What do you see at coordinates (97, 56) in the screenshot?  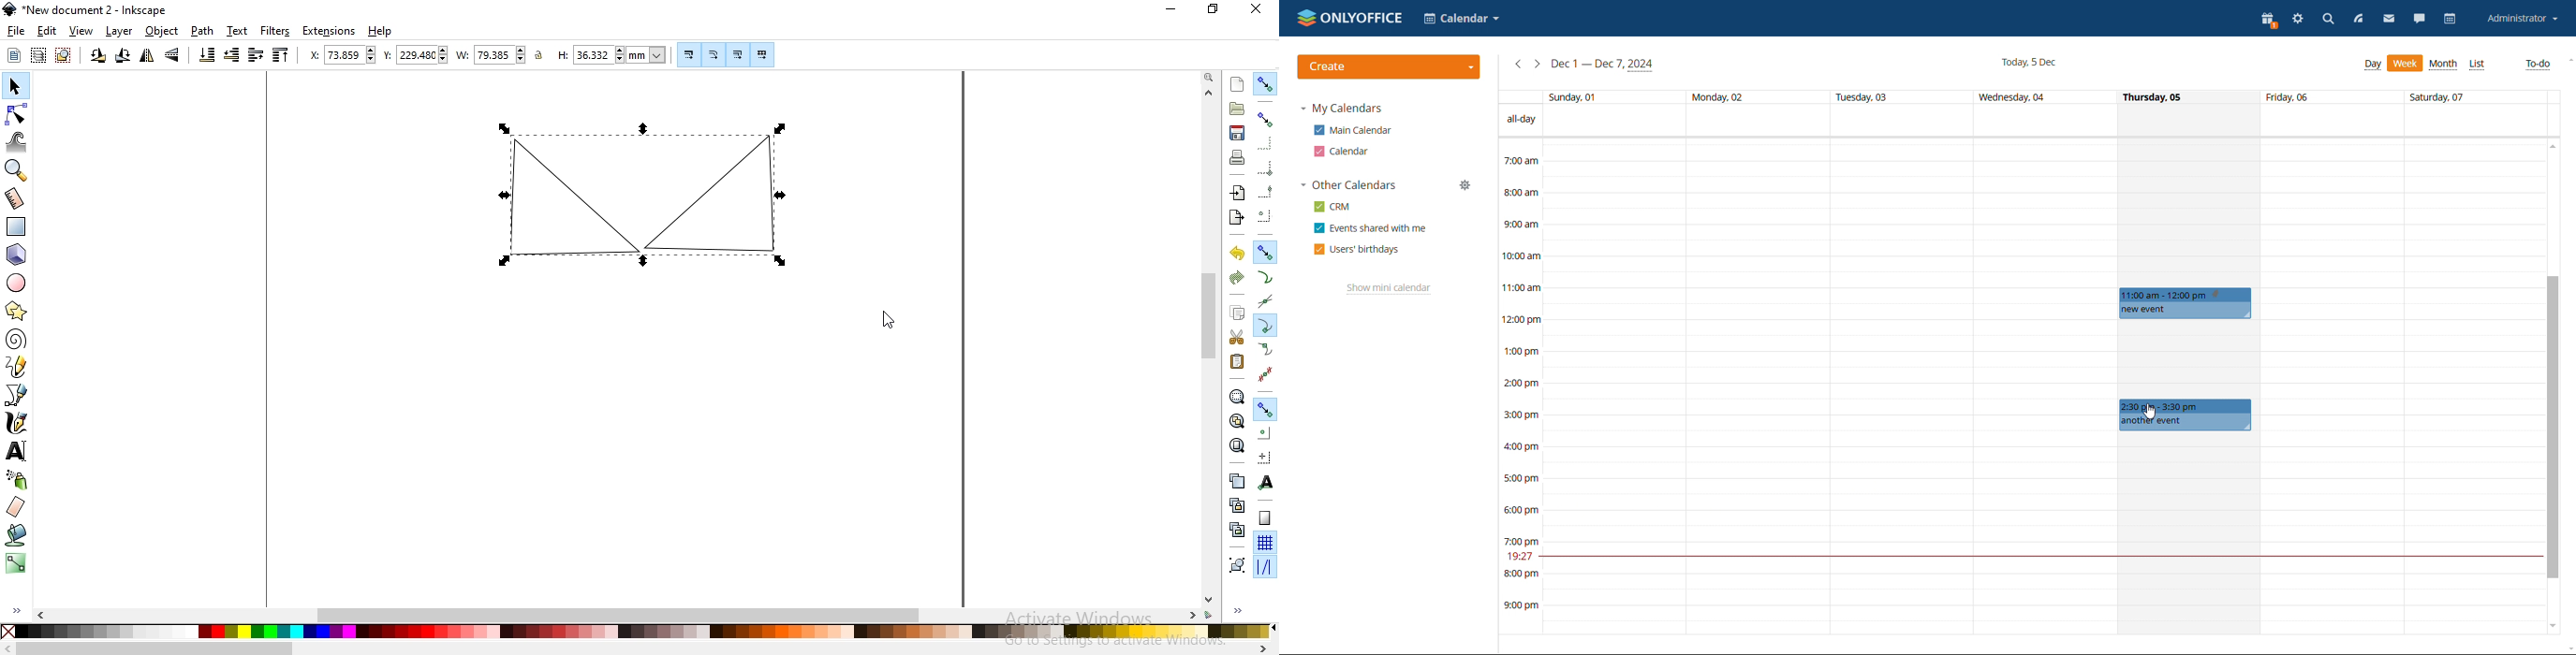 I see `rotate 90 counter clockwise` at bounding box center [97, 56].